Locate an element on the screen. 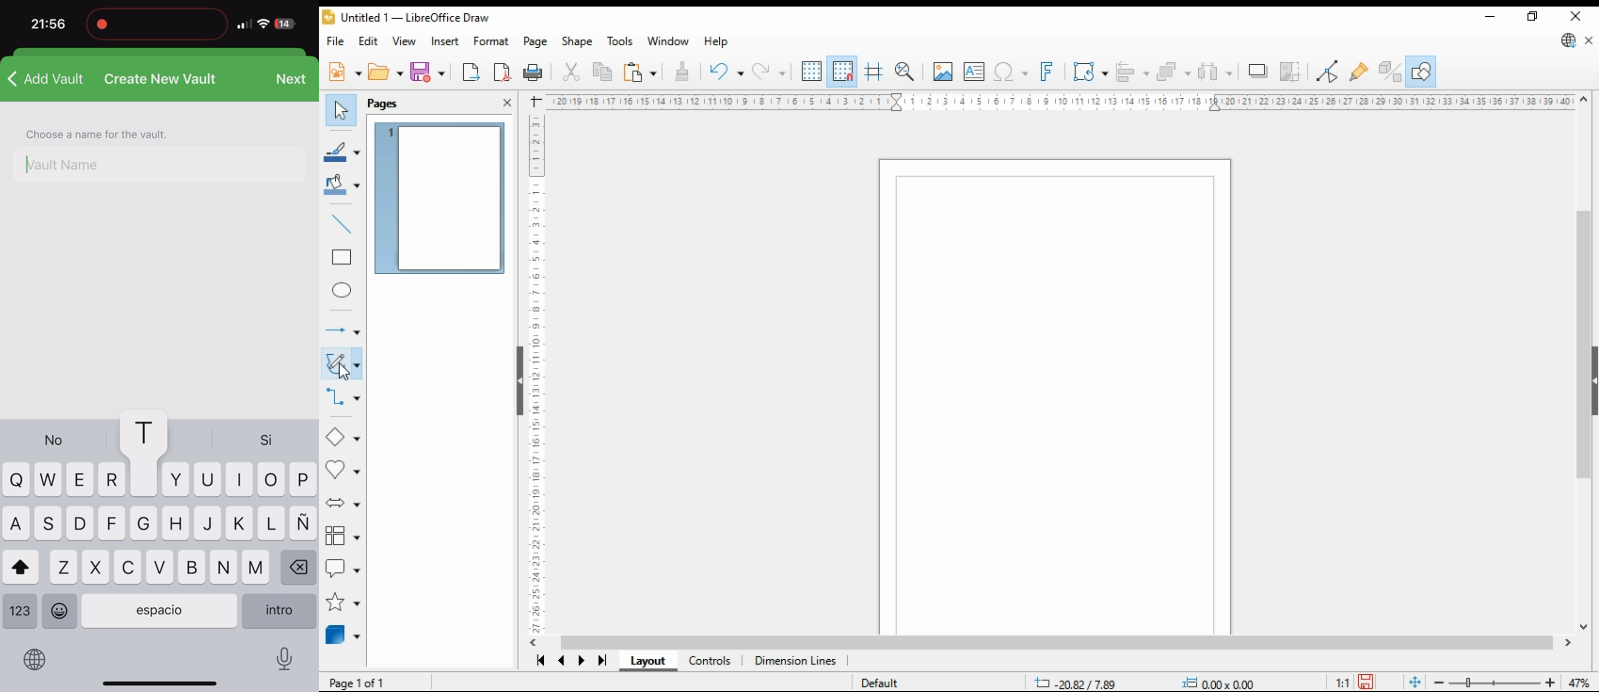  file is located at coordinates (334, 41).